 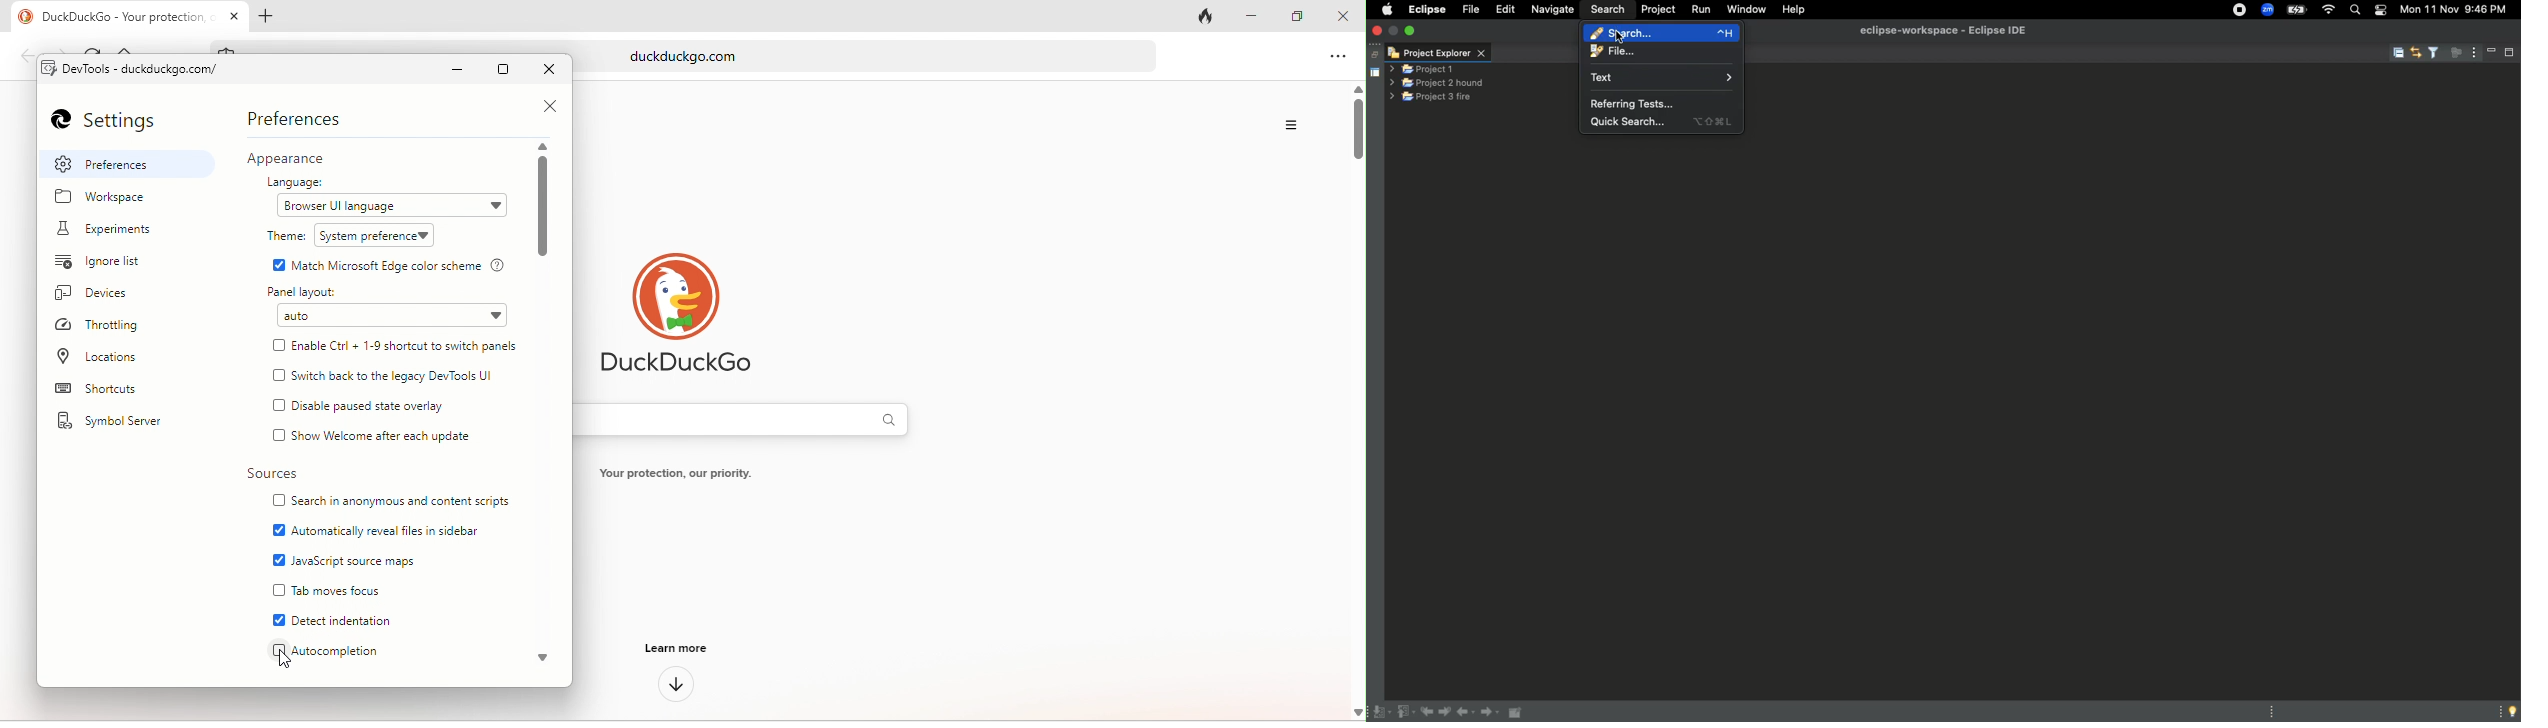 What do you see at coordinates (301, 159) in the screenshot?
I see `appearance` at bounding box center [301, 159].